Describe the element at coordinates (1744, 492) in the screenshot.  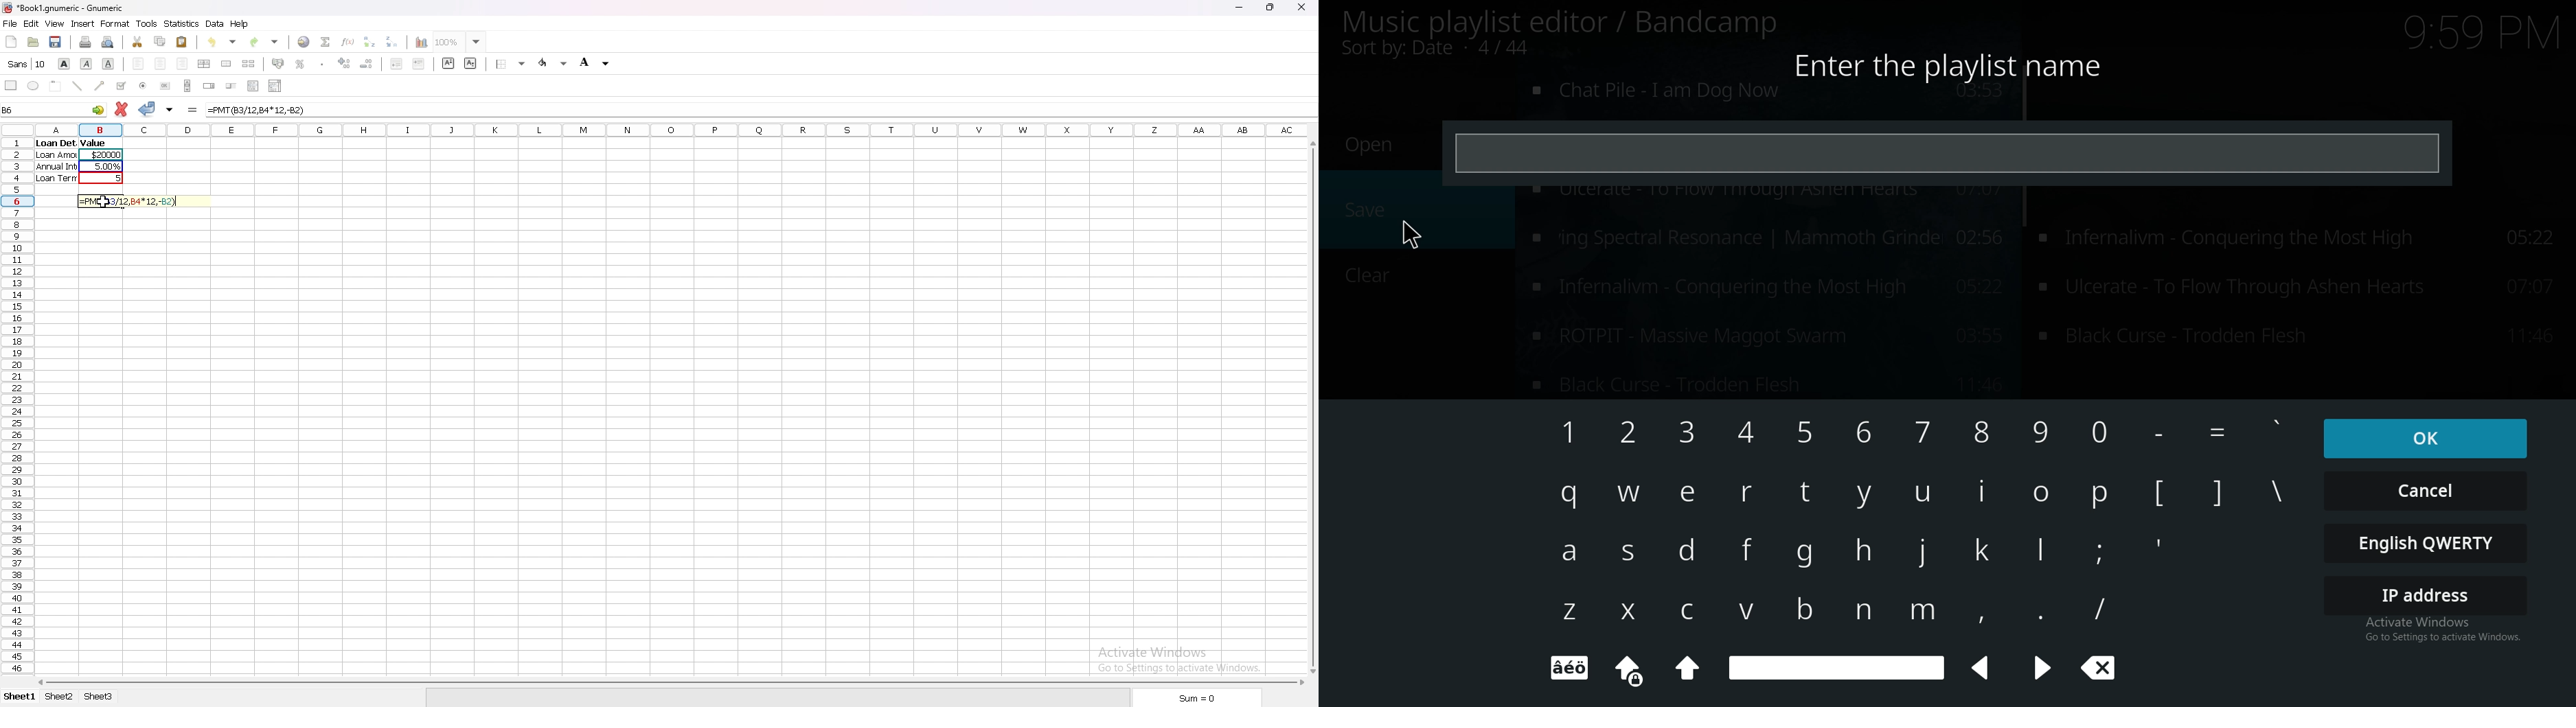
I see `keyboard input` at that location.